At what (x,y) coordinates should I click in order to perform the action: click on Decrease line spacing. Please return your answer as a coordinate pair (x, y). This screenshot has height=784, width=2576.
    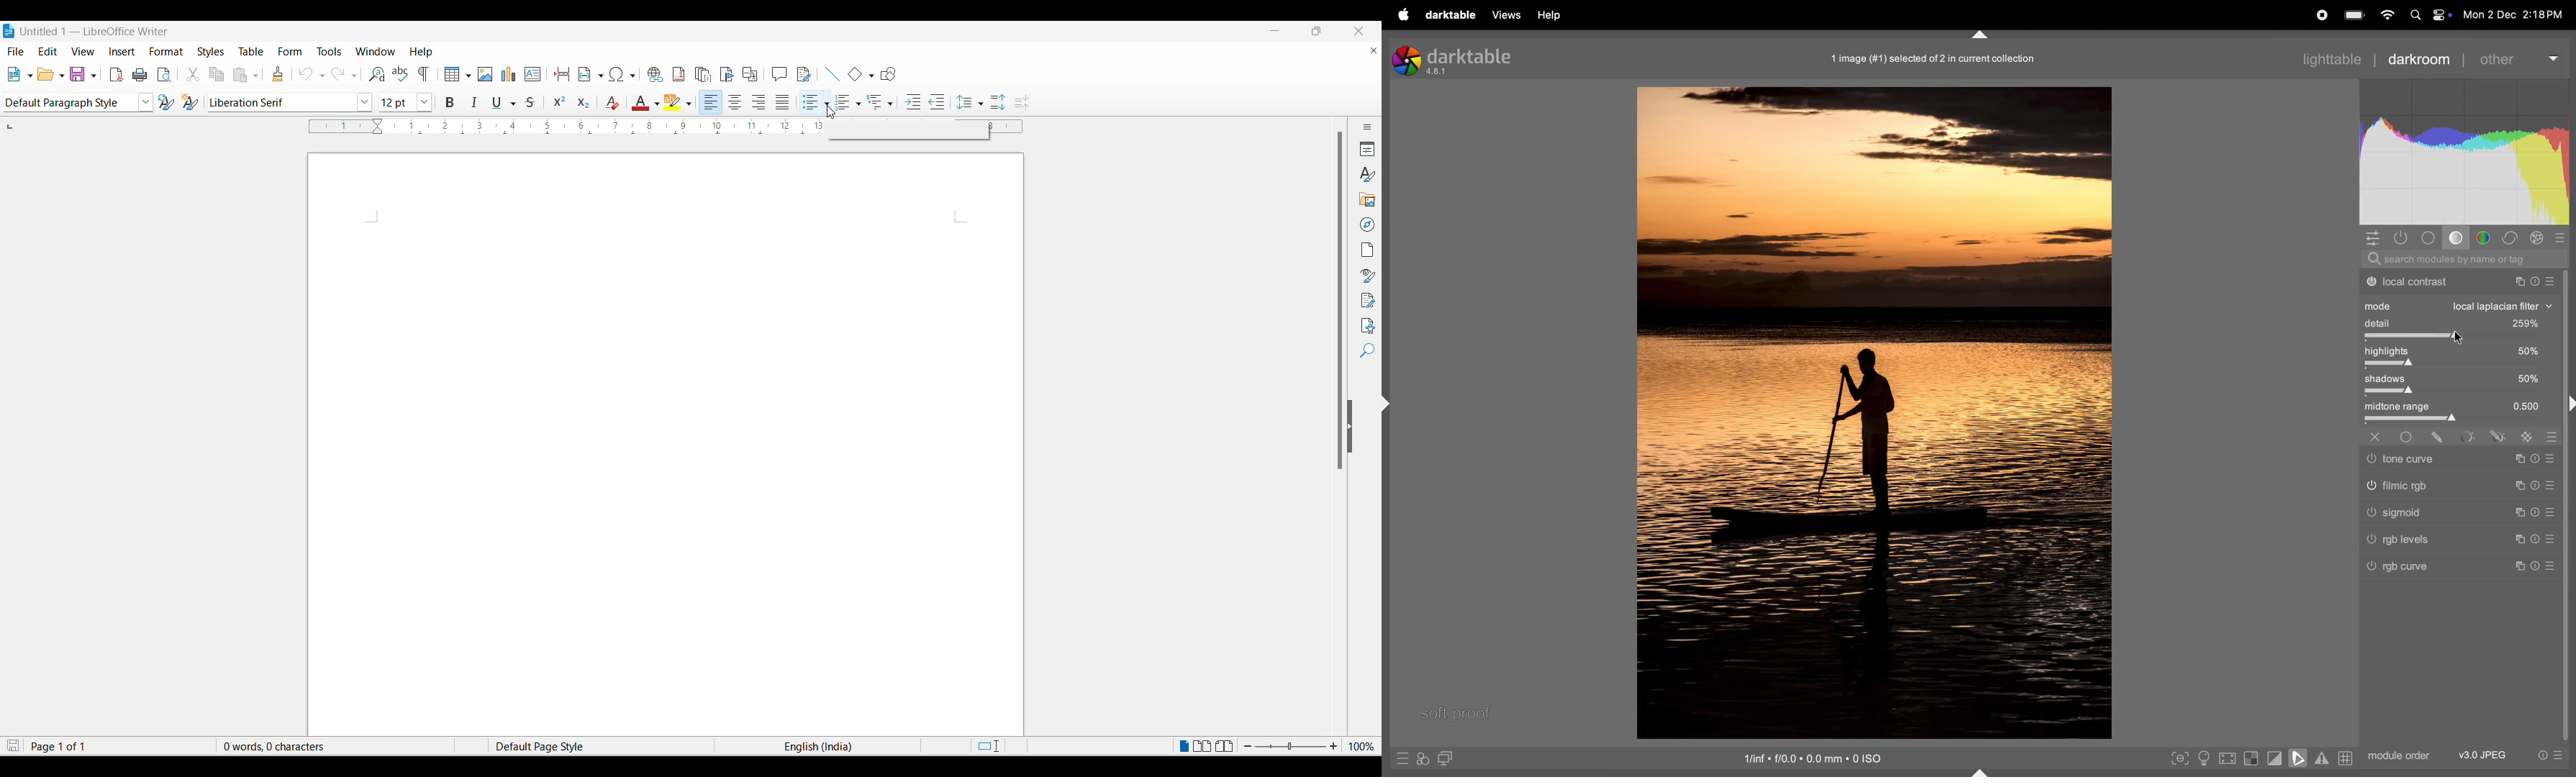
    Looking at the image, I should click on (1026, 101).